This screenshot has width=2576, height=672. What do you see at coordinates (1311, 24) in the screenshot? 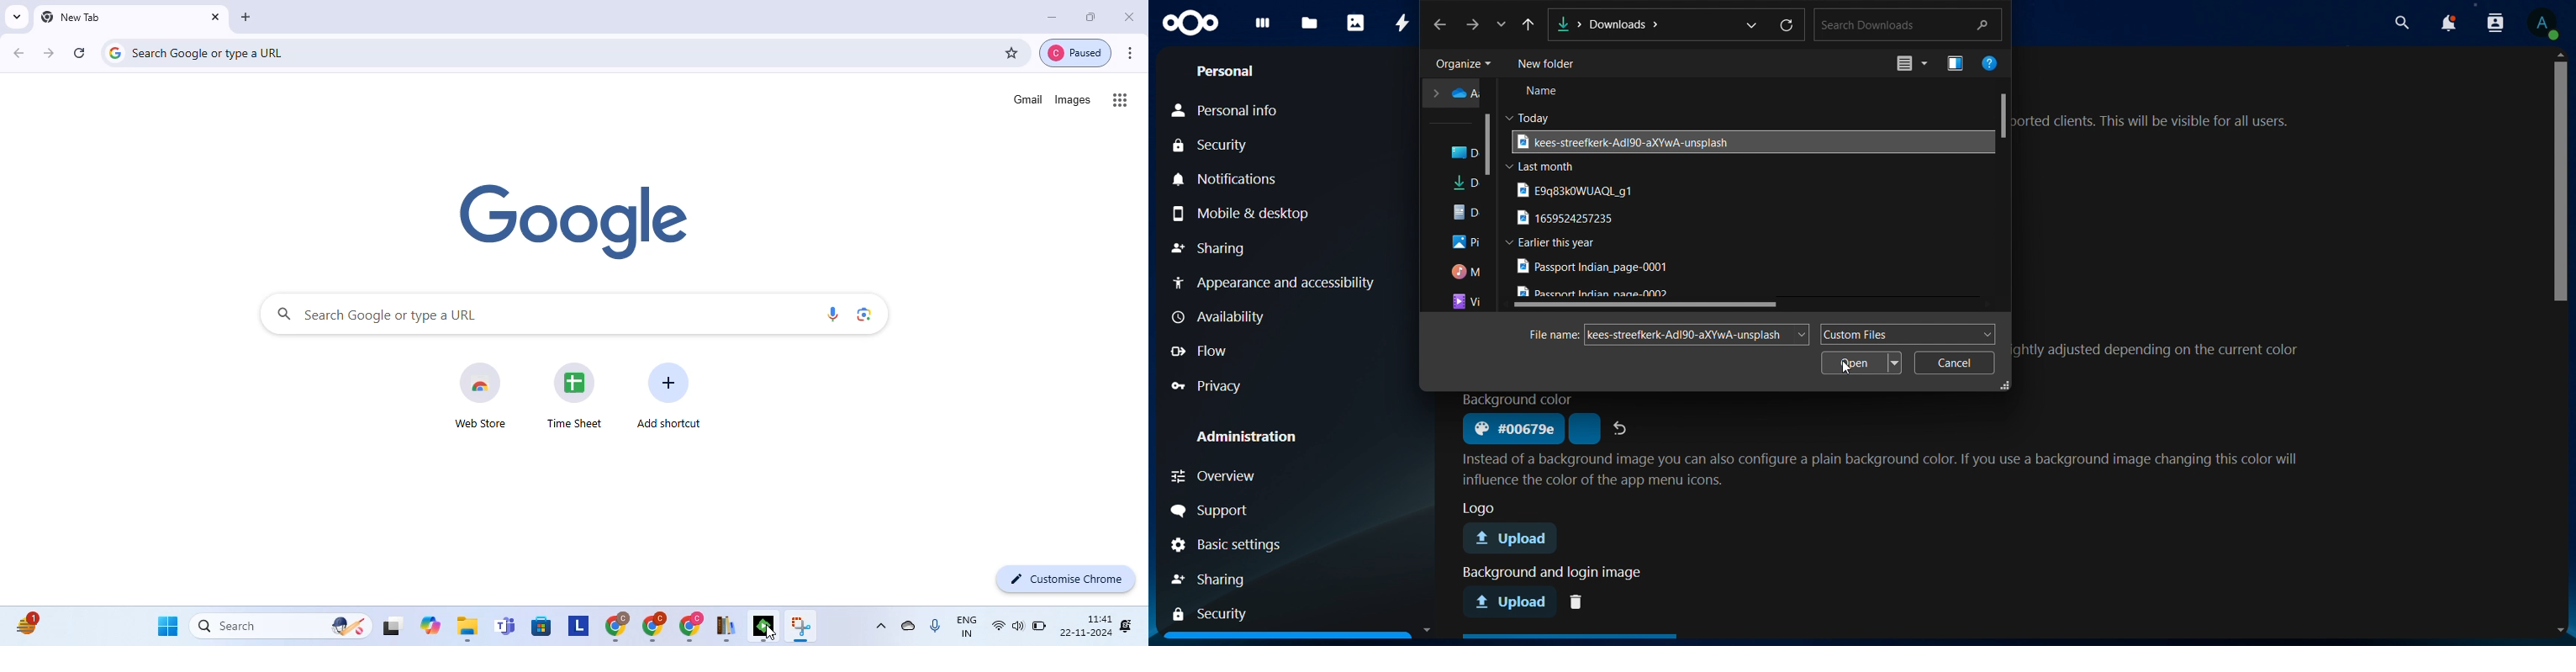
I see `files` at bounding box center [1311, 24].